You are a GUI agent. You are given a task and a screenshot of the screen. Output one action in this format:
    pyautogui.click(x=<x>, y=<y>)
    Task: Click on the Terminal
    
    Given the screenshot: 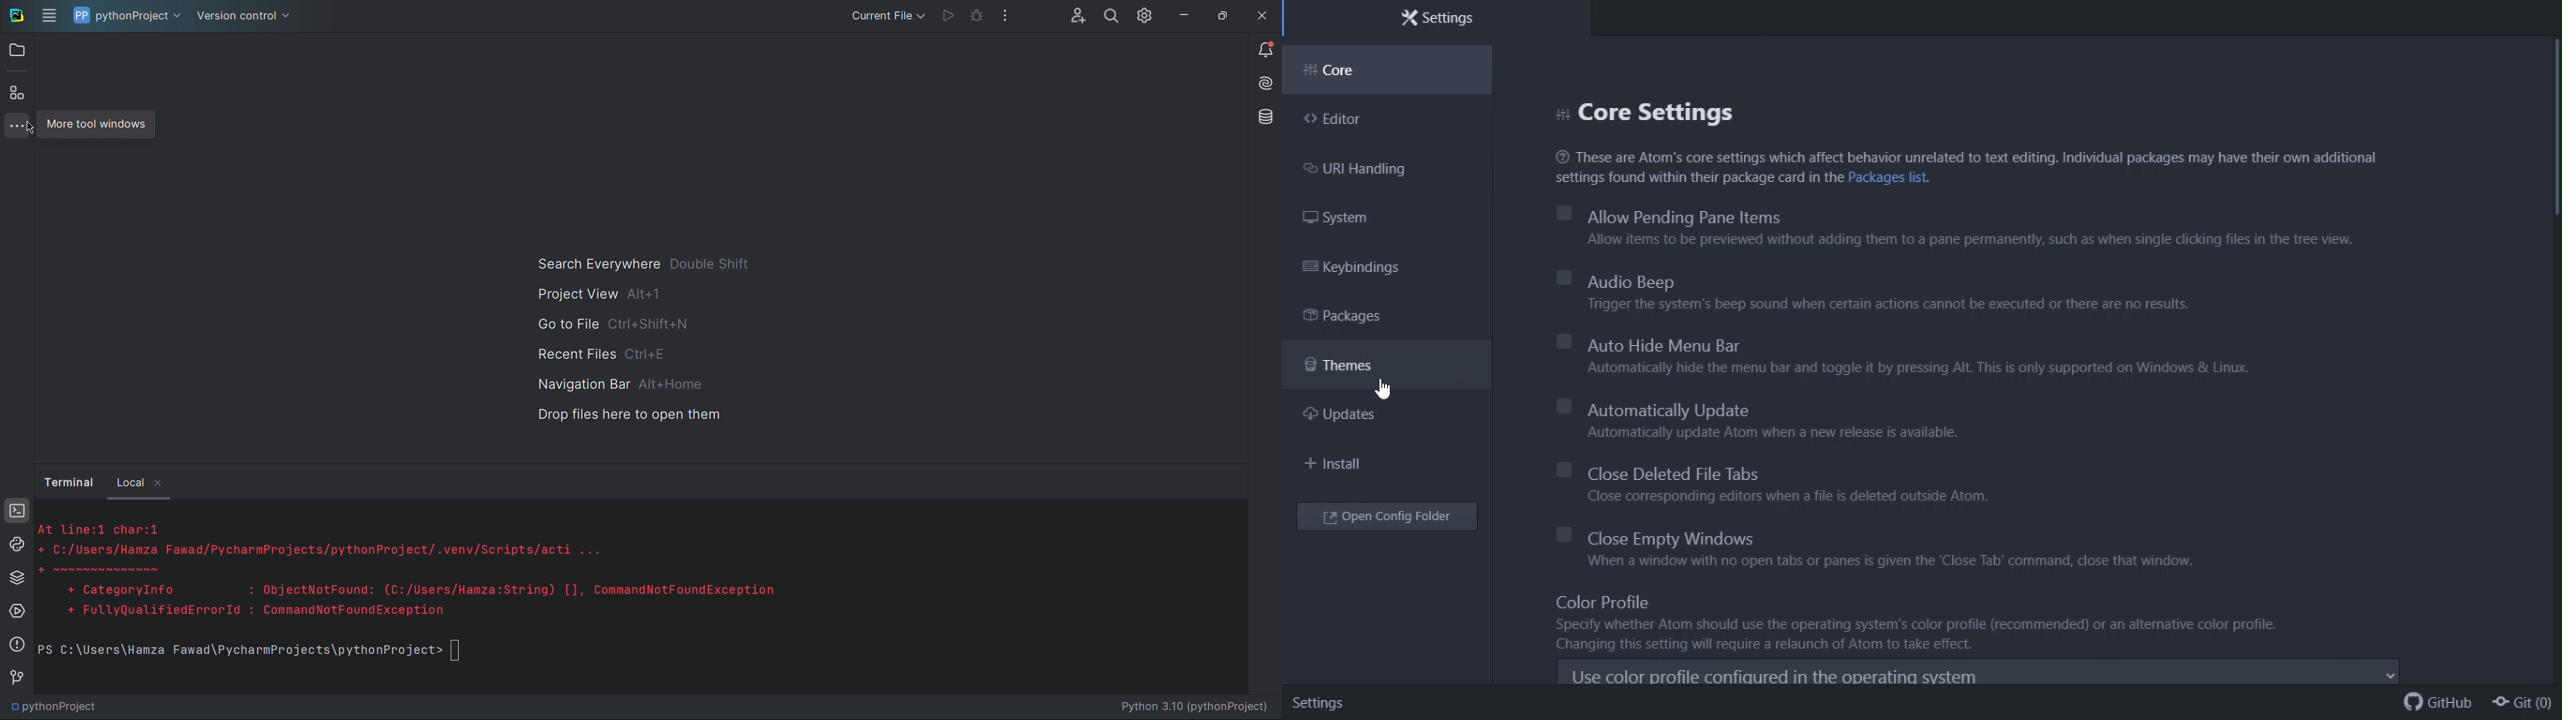 What is the action you would take?
    pyautogui.click(x=16, y=512)
    